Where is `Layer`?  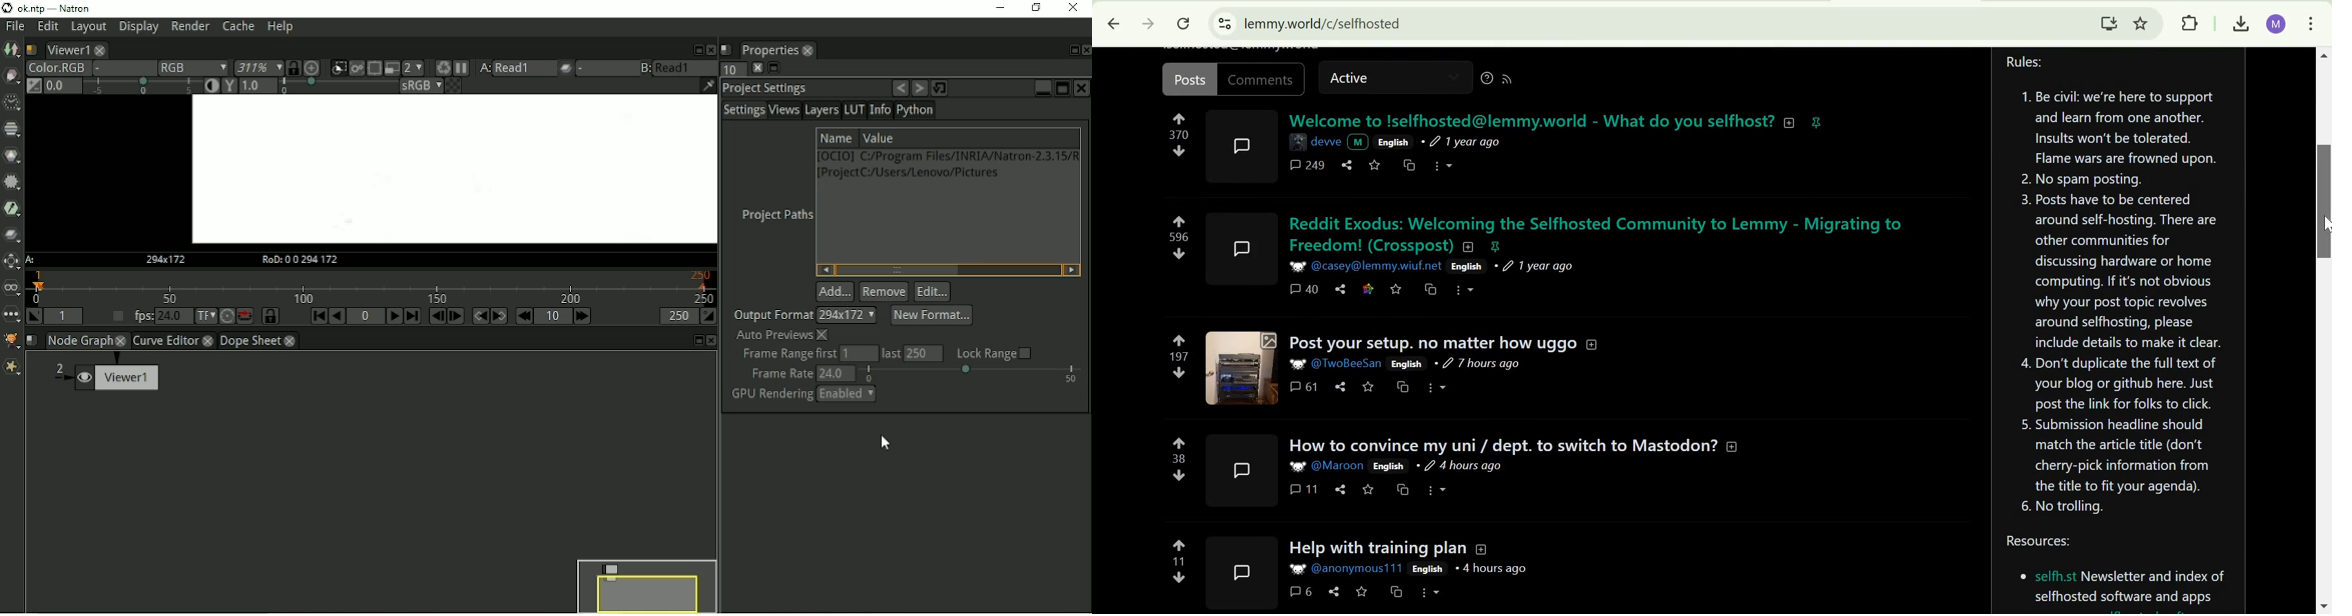
Layer is located at coordinates (55, 68).